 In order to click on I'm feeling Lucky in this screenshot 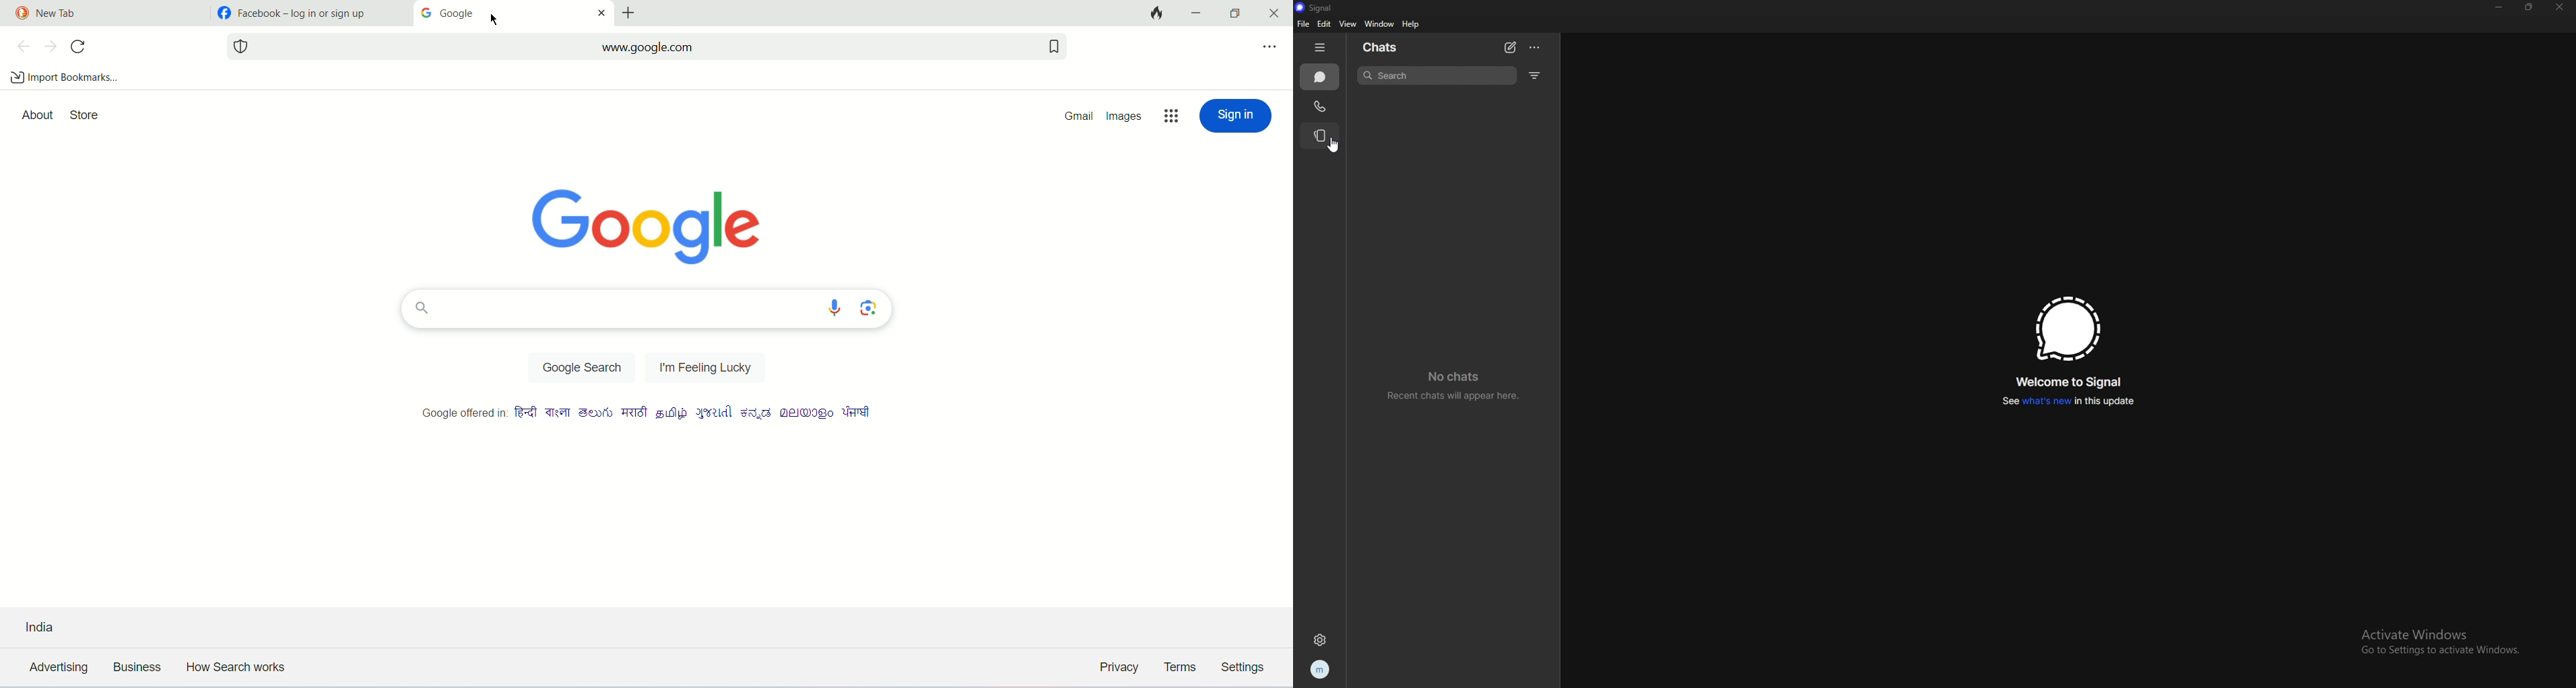, I will do `click(702, 369)`.